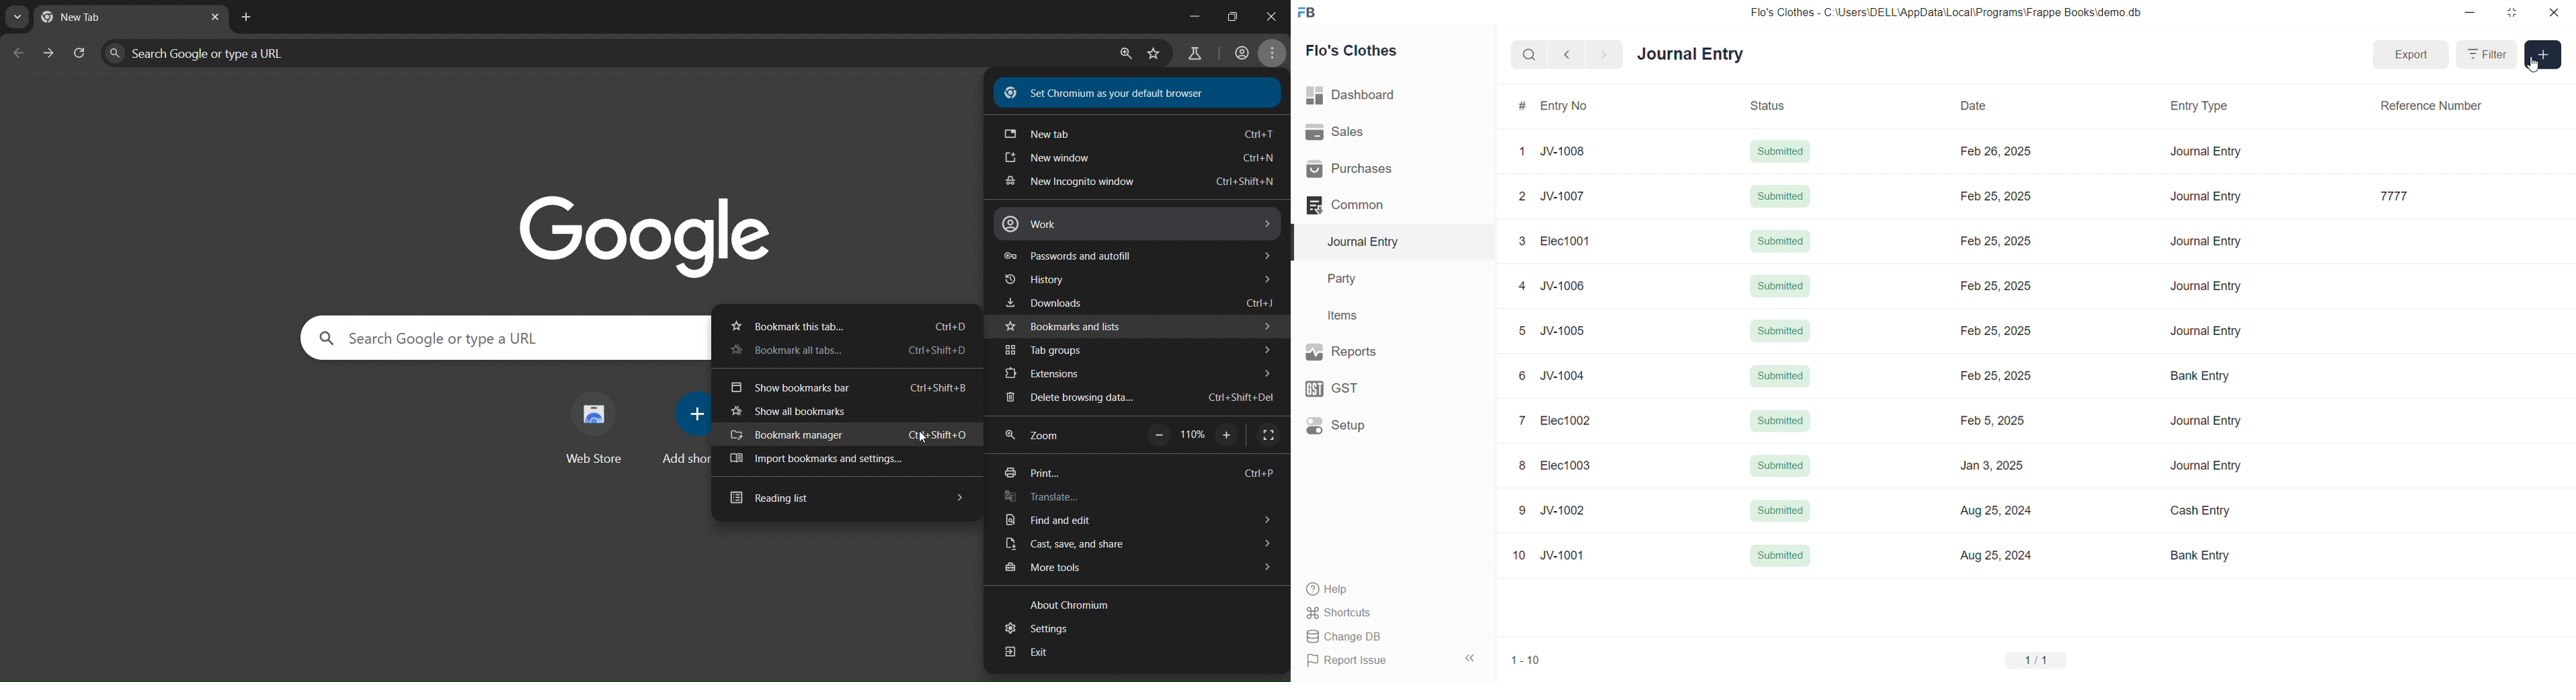 This screenshot has width=2576, height=700. I want to click on Feb 25, 2025, so click(1994, 198).